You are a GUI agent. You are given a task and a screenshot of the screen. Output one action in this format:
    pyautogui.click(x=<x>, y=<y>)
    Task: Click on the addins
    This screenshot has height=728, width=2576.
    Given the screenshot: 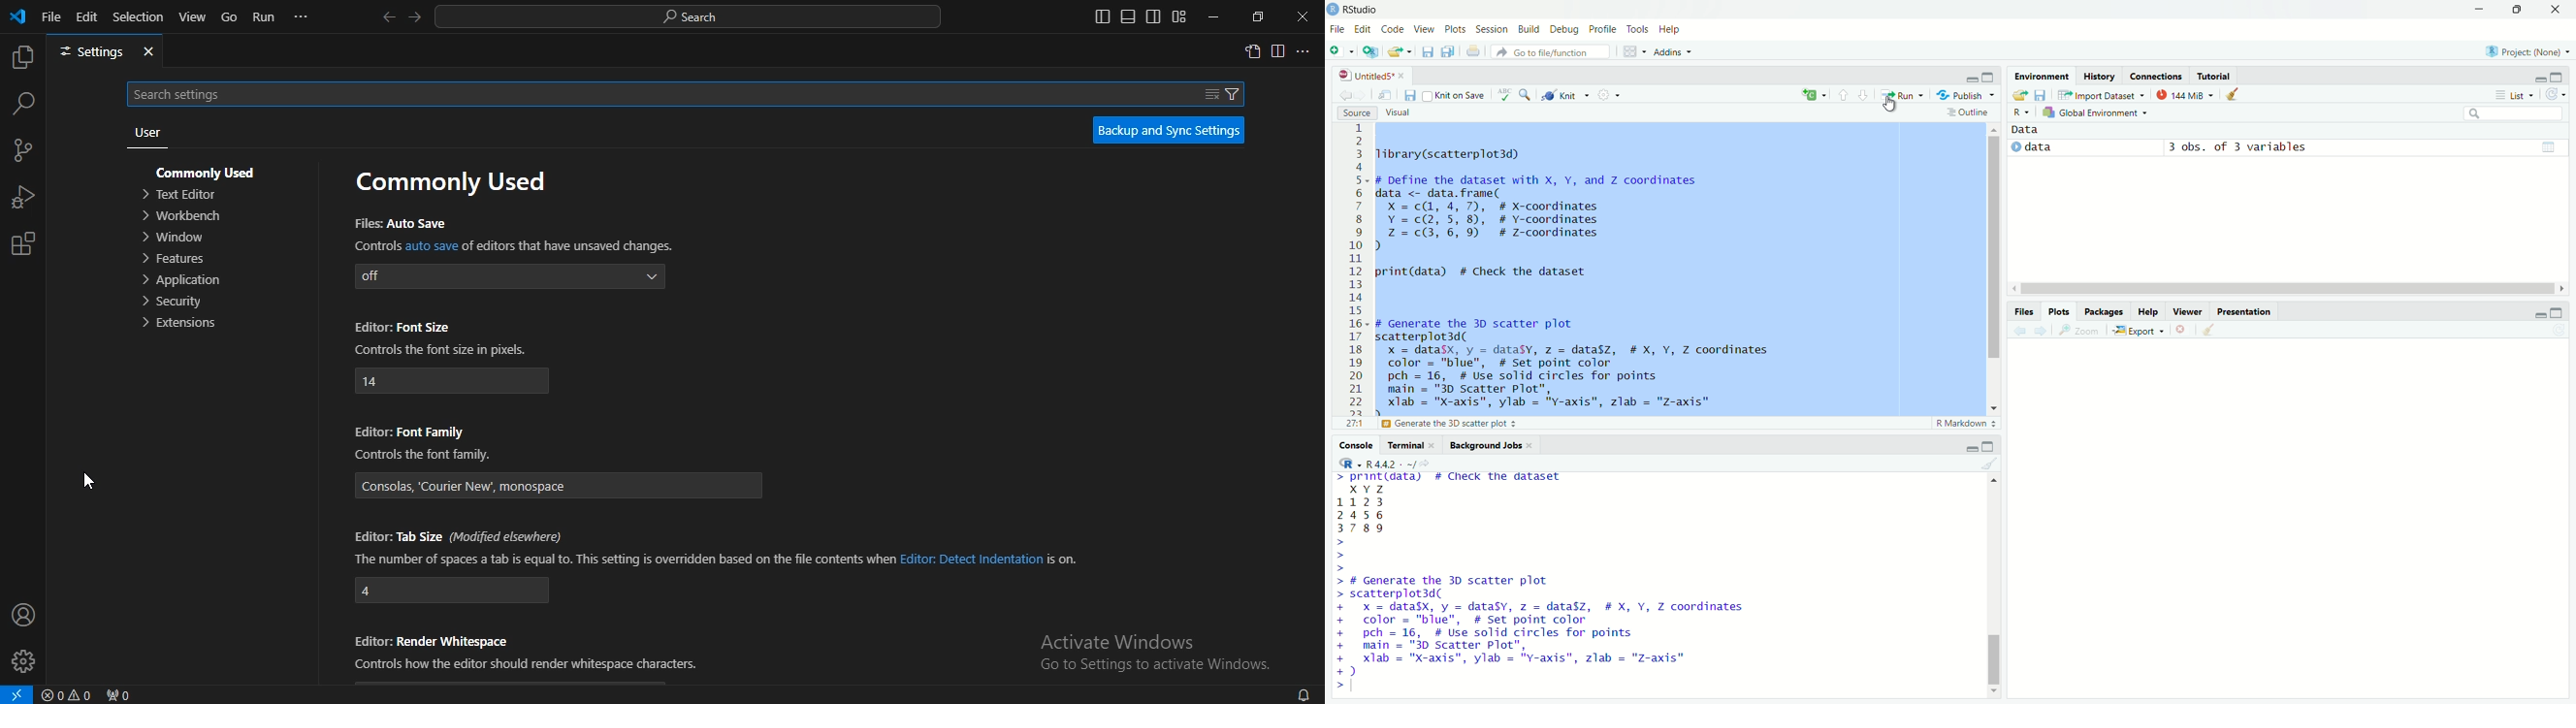 What is the action you would take?
    pyautogui.click(x=1677, y=53)
    